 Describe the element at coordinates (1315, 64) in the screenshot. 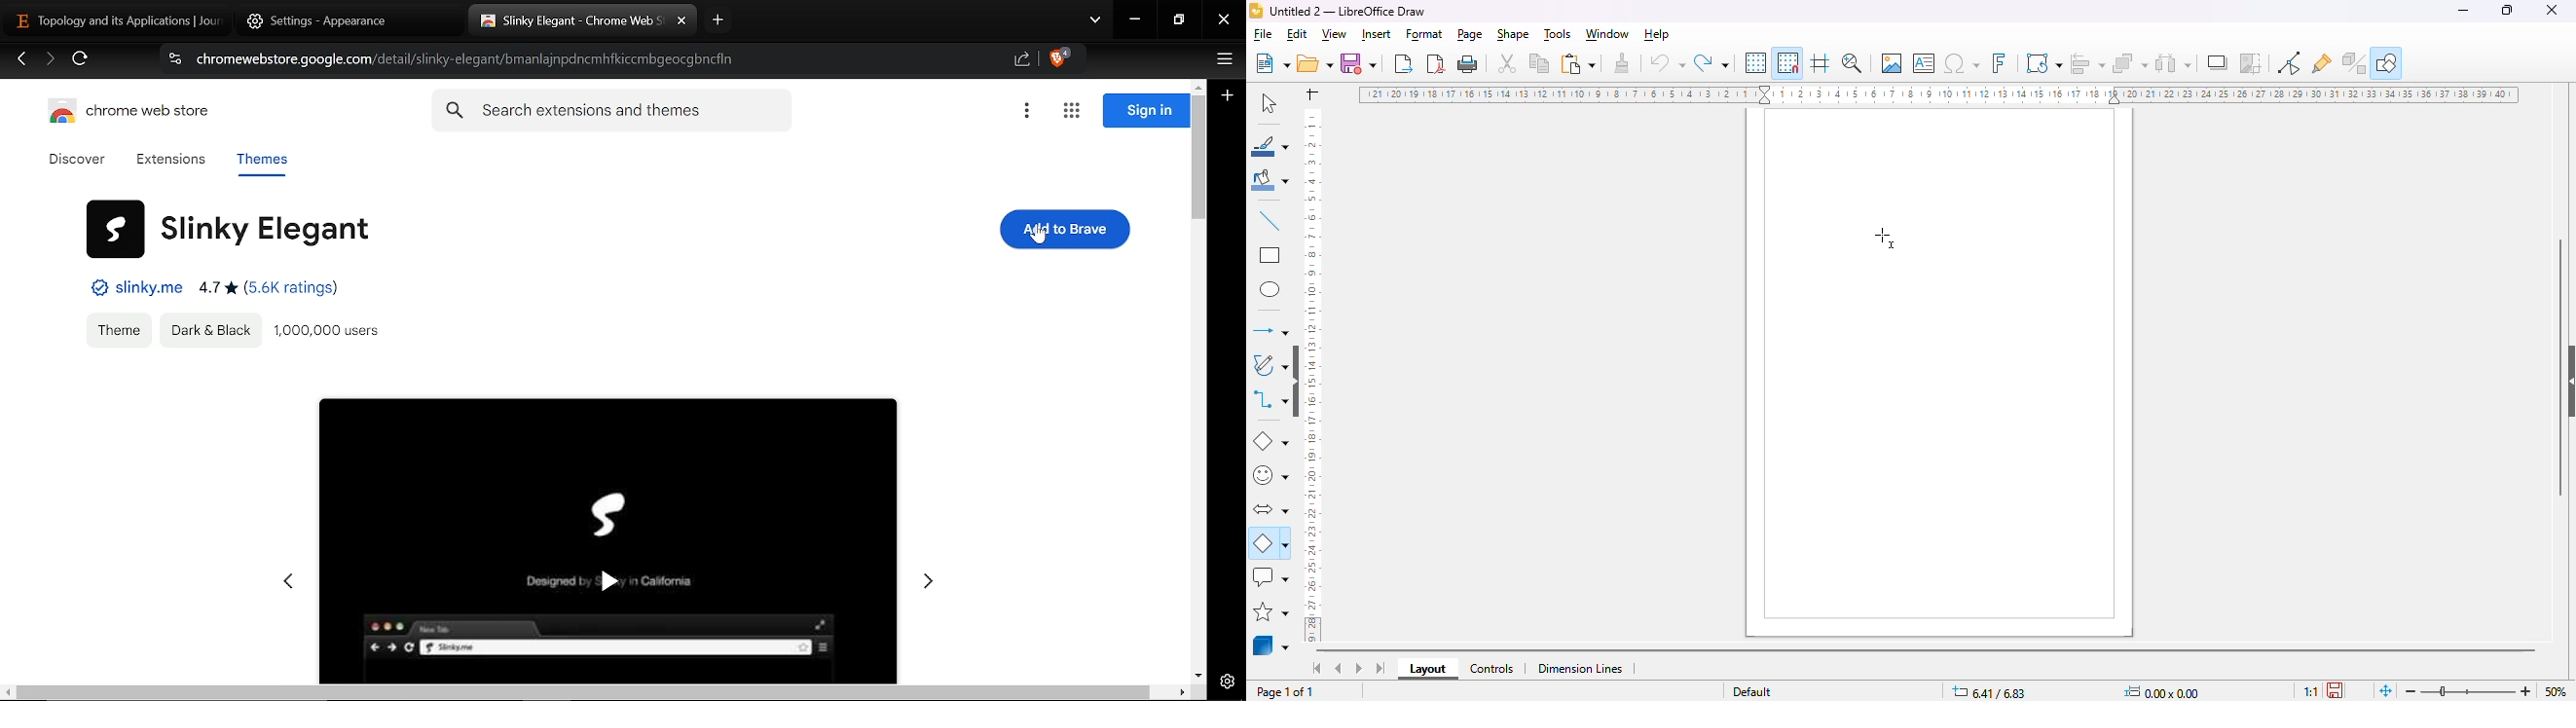

I see `open` at that location.